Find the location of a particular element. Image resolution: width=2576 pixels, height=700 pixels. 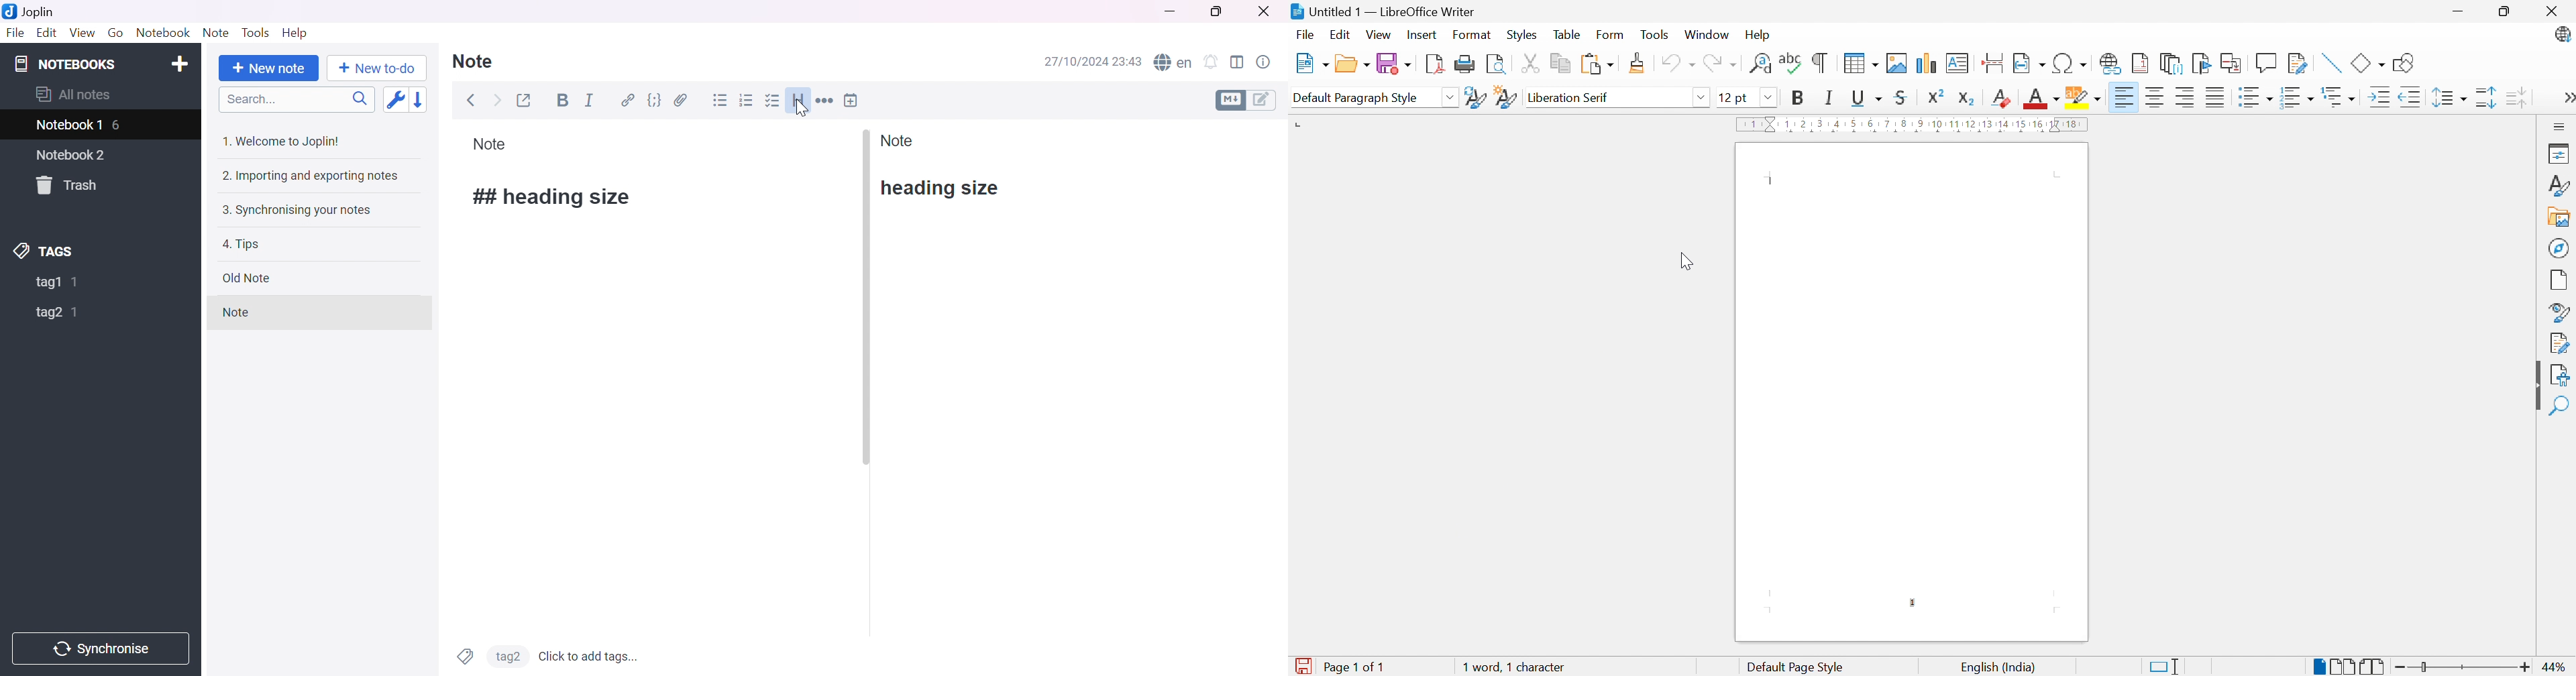

2. Importing and exporting notes is located at coordinates (310, 176).